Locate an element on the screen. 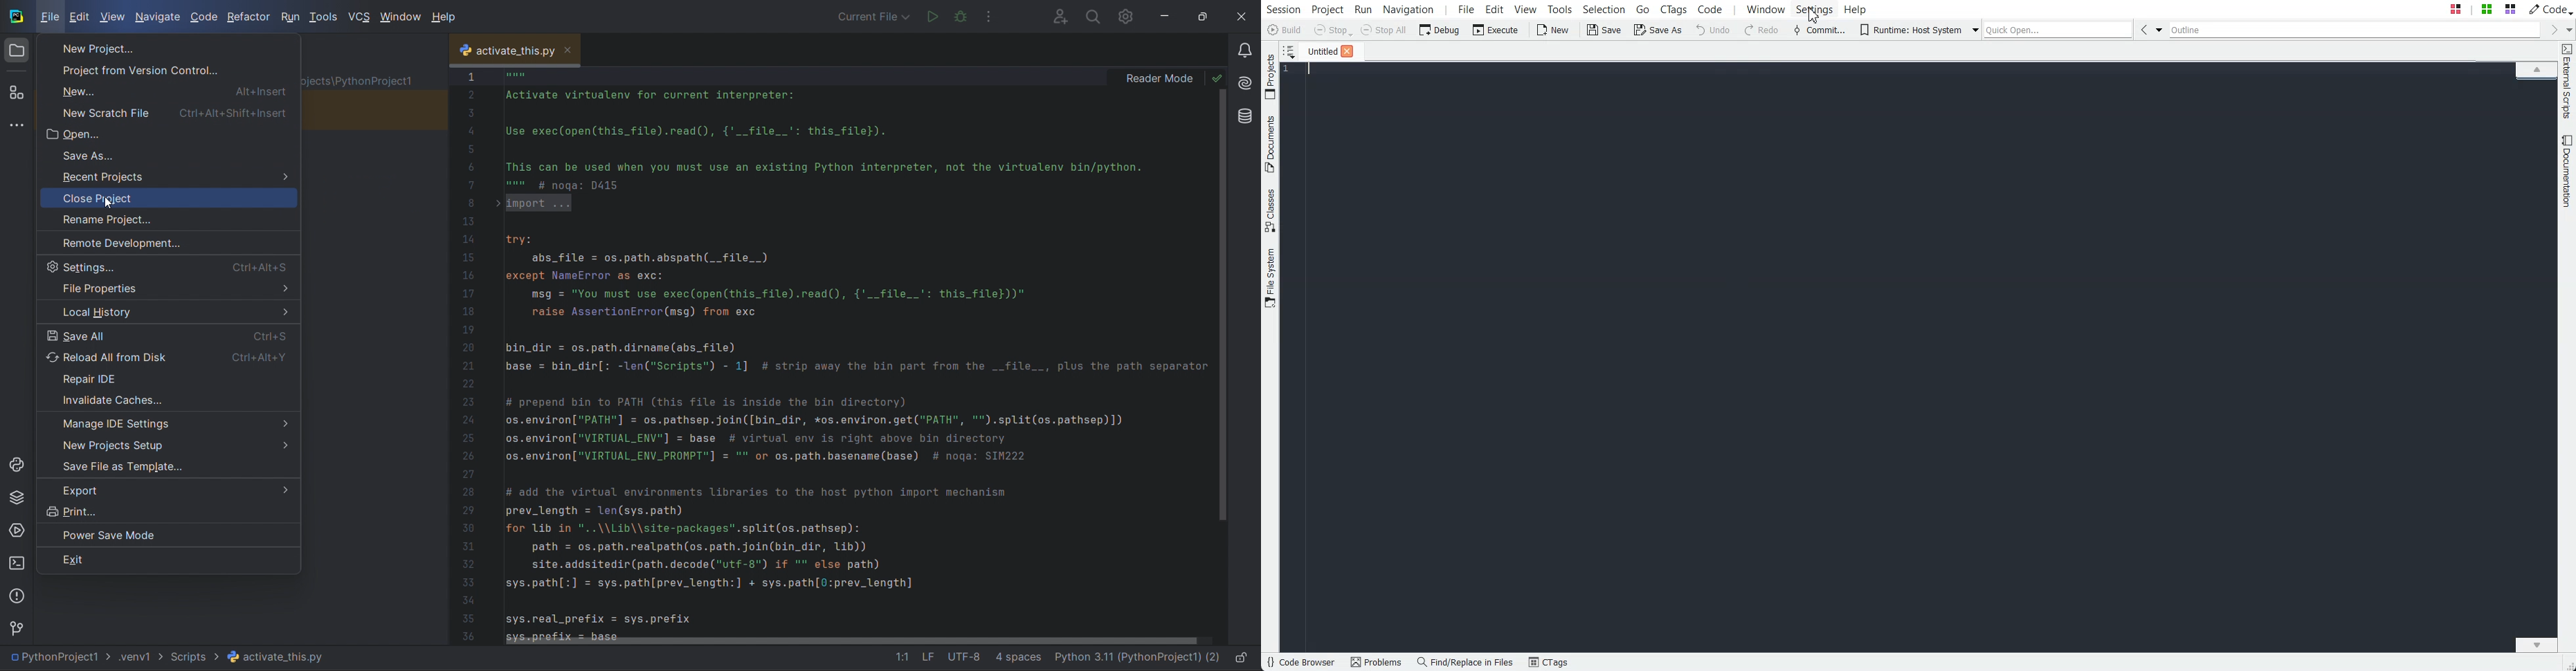  close is located at coordinates (573, 50).